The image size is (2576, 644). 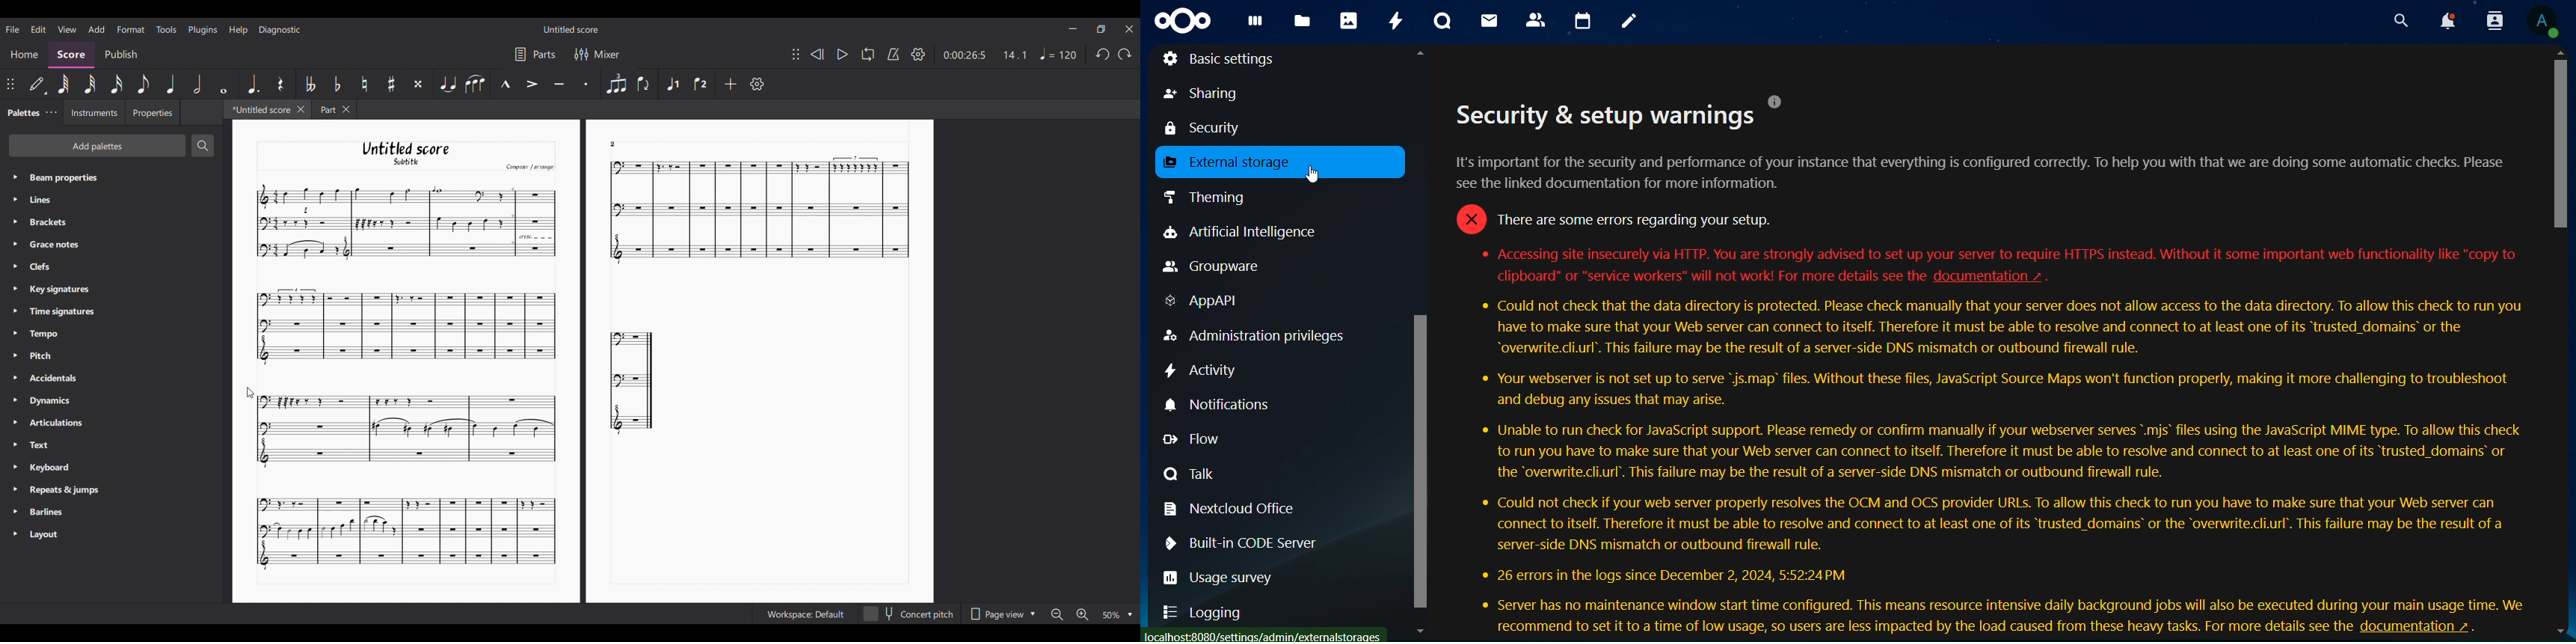 What do you see at coordinates (1002, 613) in the screenshot?
I see `Page view ` at bounding box center [1002, 613].